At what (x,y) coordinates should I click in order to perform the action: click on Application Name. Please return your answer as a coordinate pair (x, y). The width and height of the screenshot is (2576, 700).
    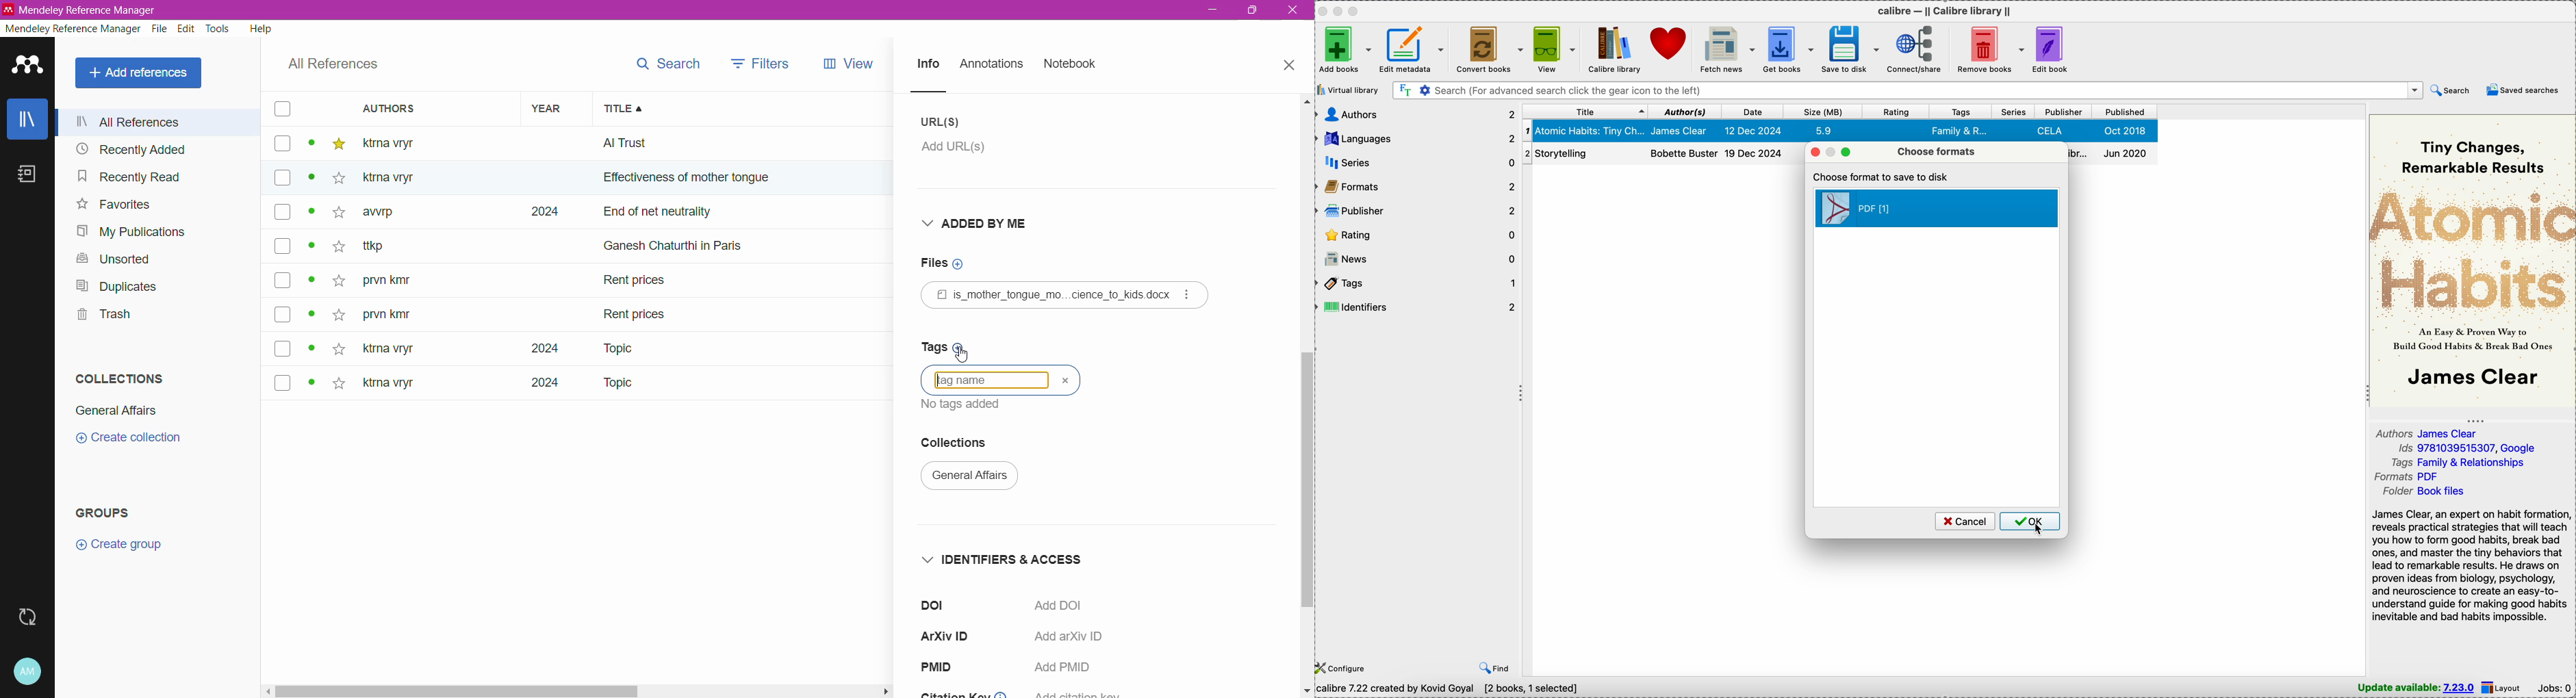
    Looking at the image, I should click on (93, 10).